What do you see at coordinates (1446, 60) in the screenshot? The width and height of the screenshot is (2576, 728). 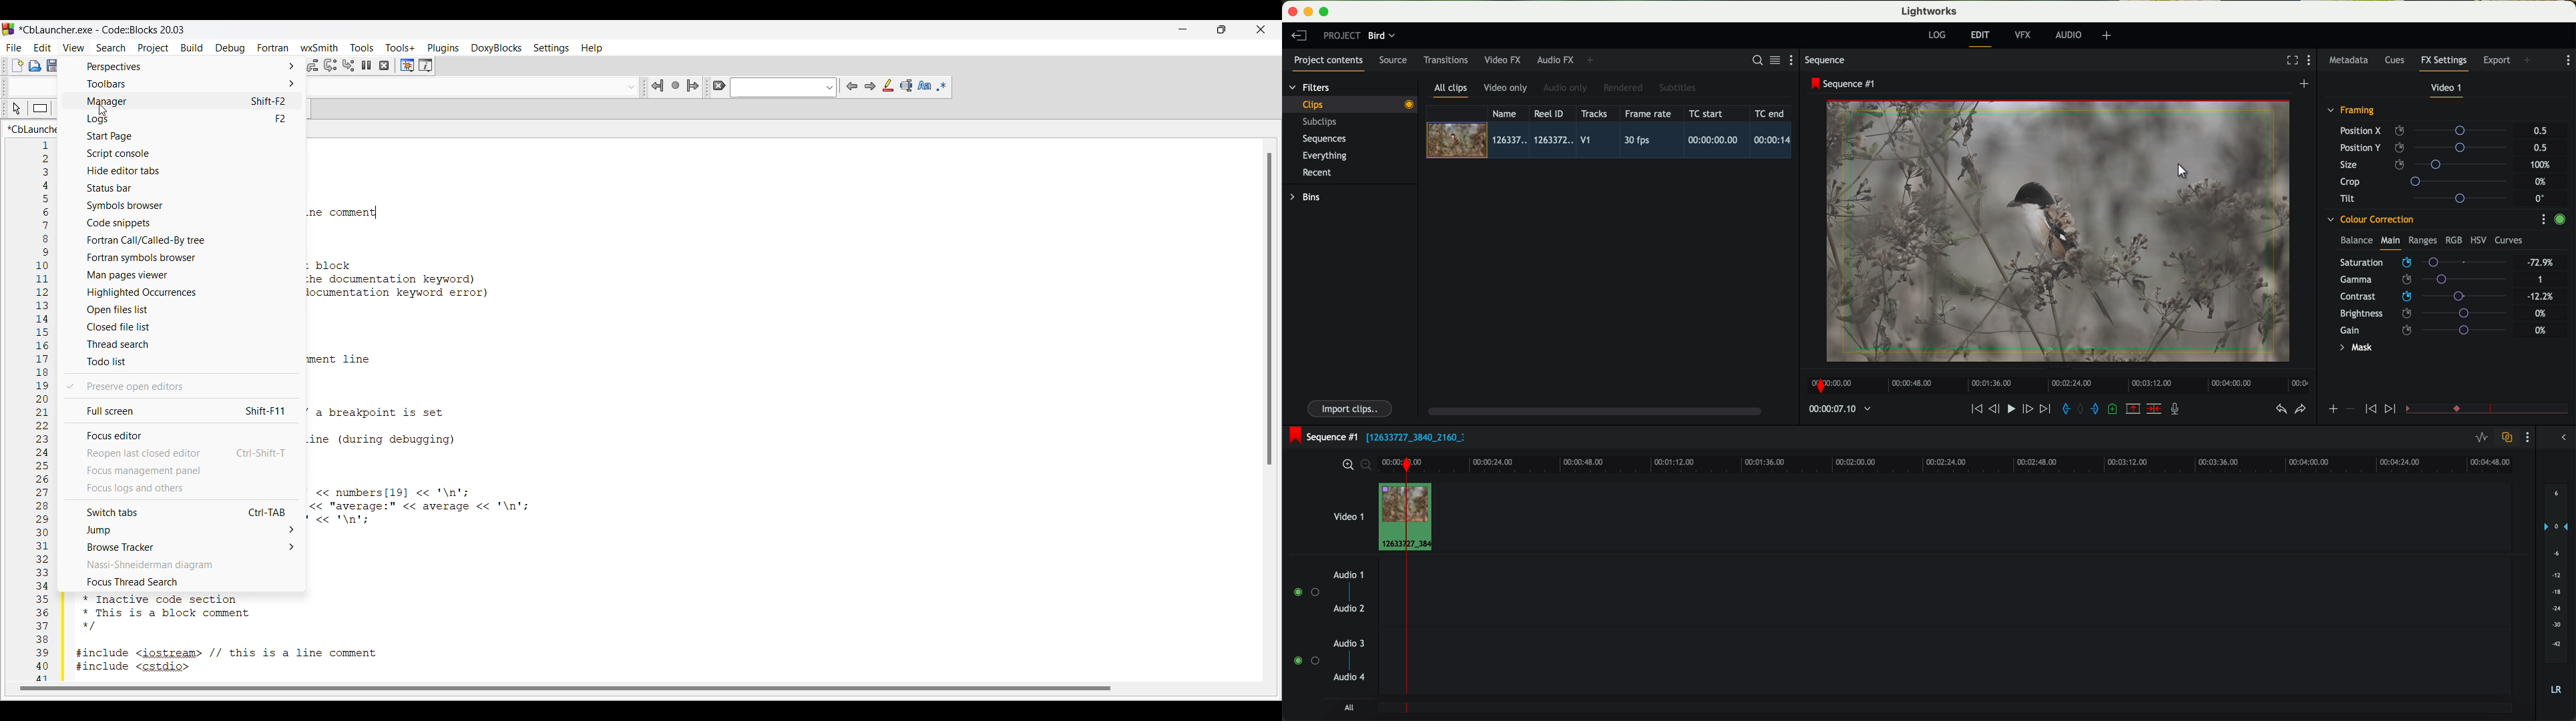 I see `transitions` at bounding box center [1446, 60].